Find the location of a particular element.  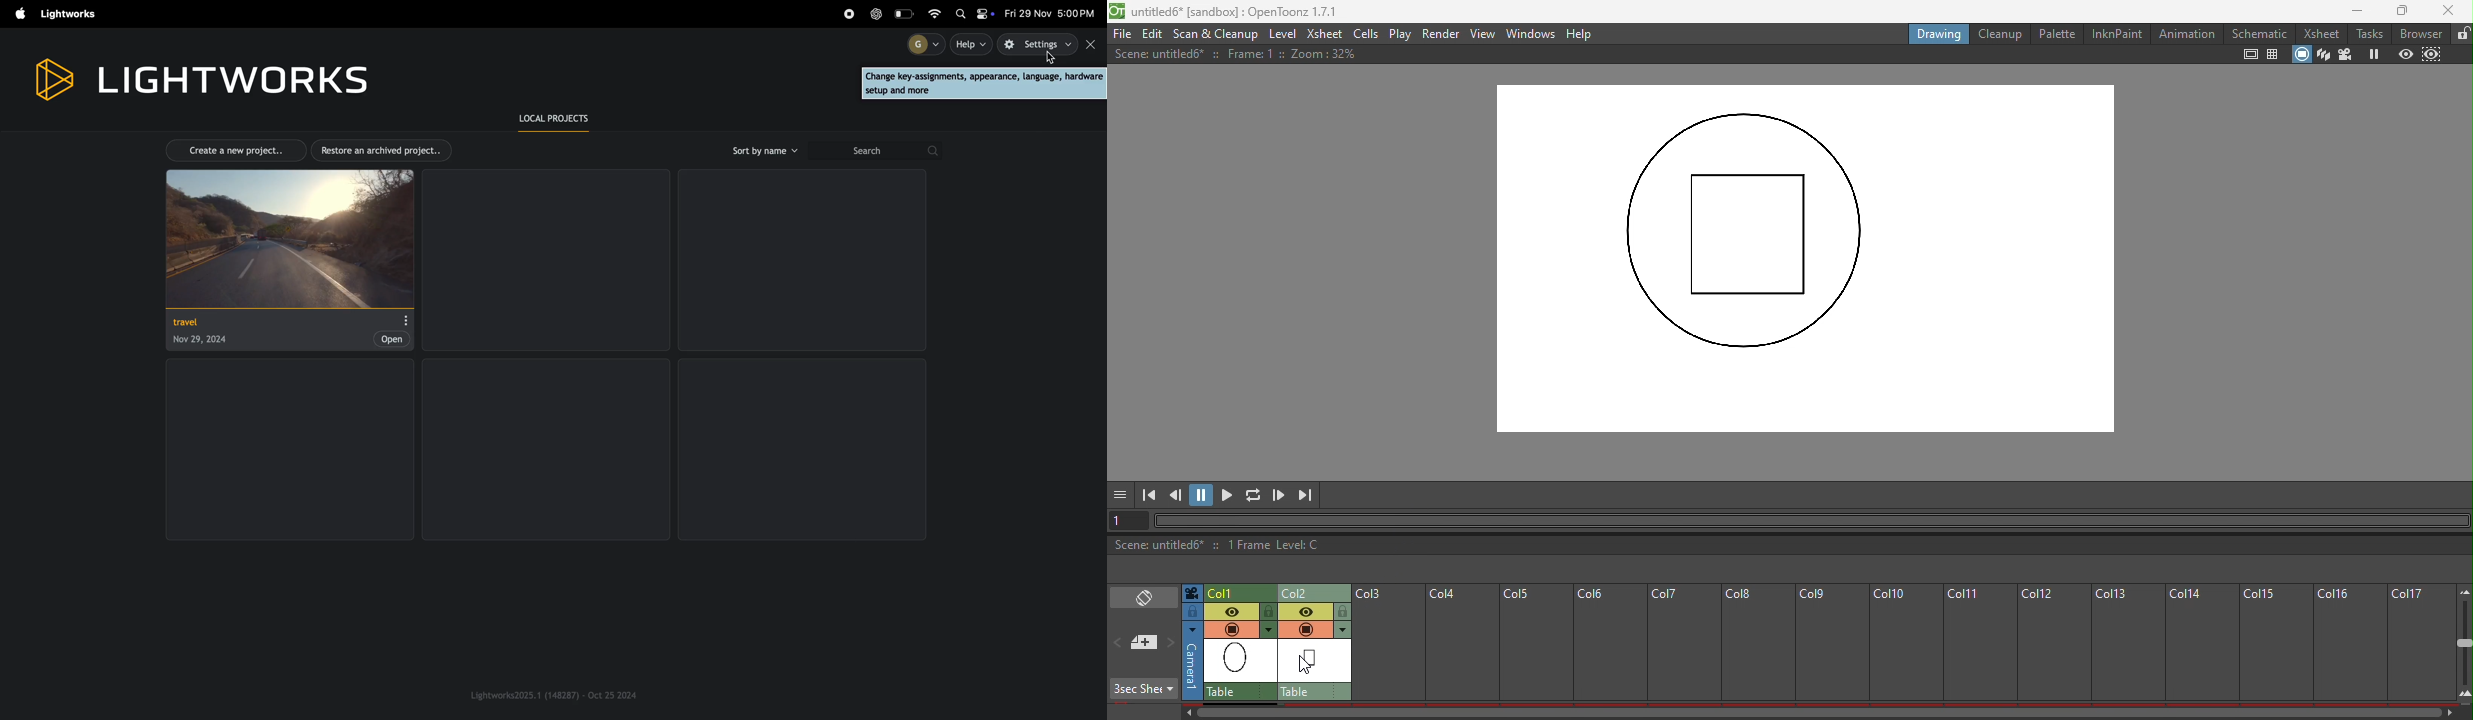

apple widgets is located at coordinates (974, 15).